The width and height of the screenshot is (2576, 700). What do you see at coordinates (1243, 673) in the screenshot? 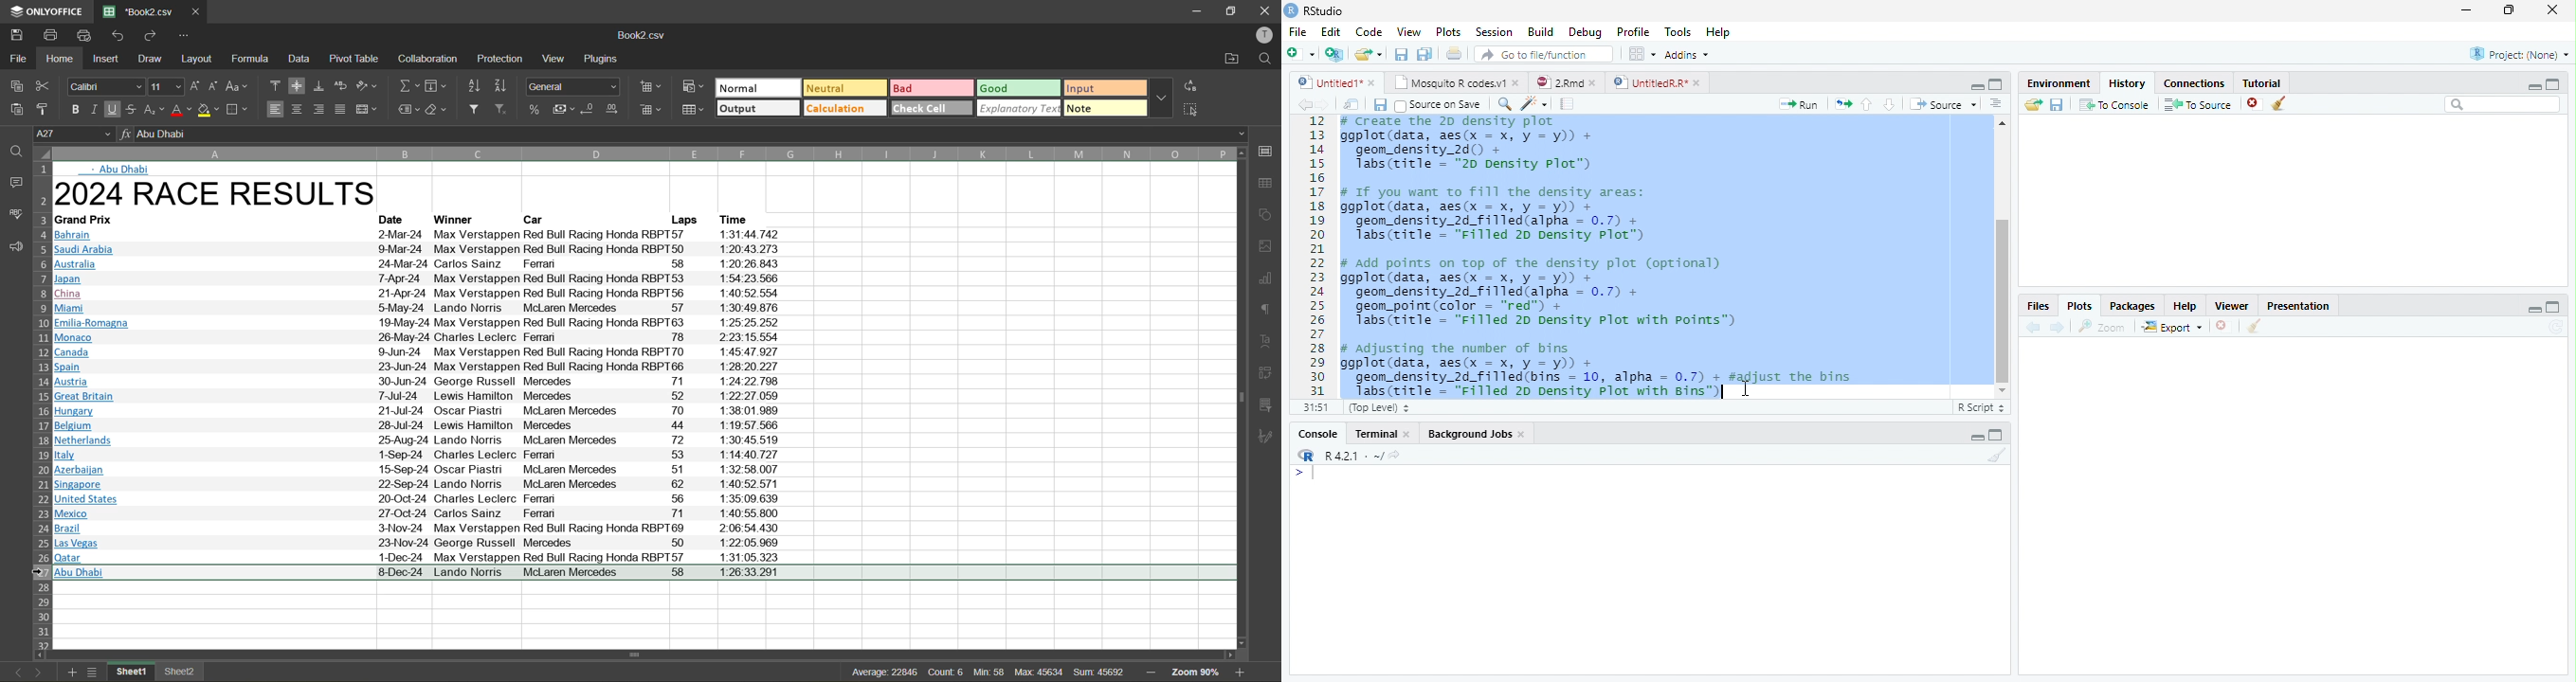
I see `zoom in` at bounding box center [1243, 673].